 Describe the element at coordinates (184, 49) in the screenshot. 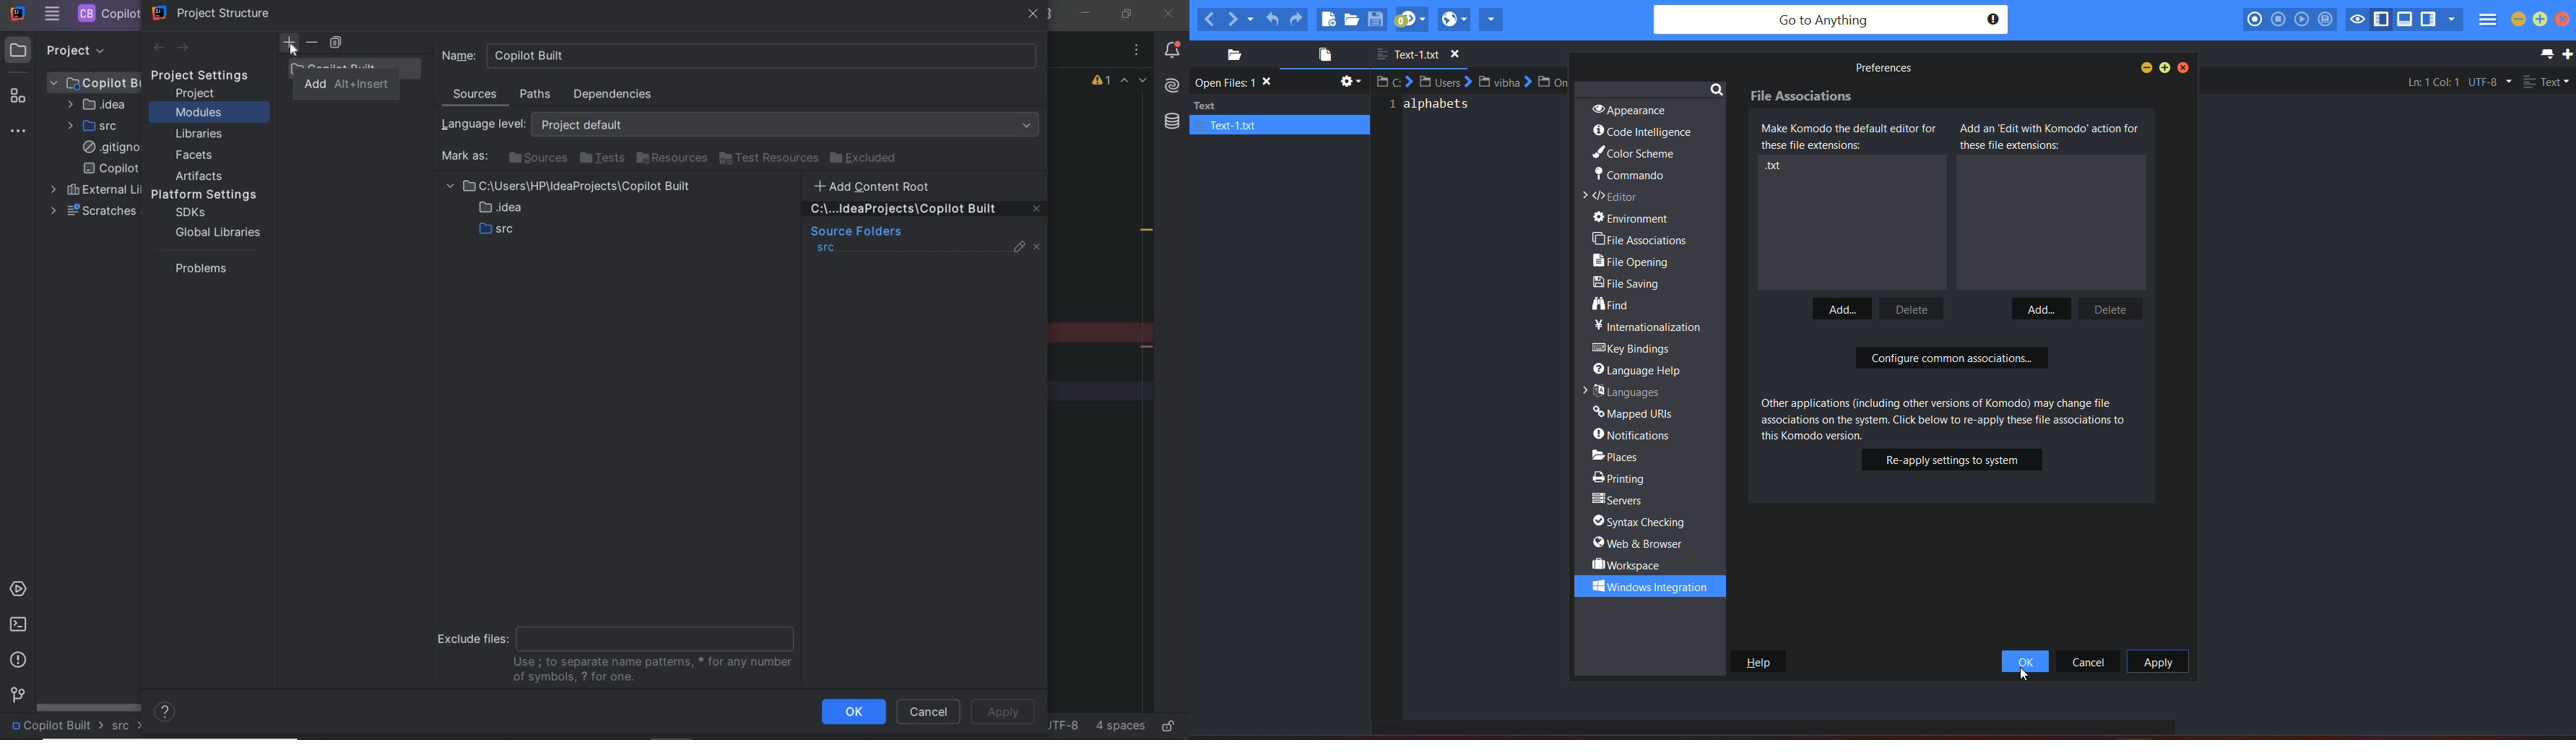

I see `next` at that location.